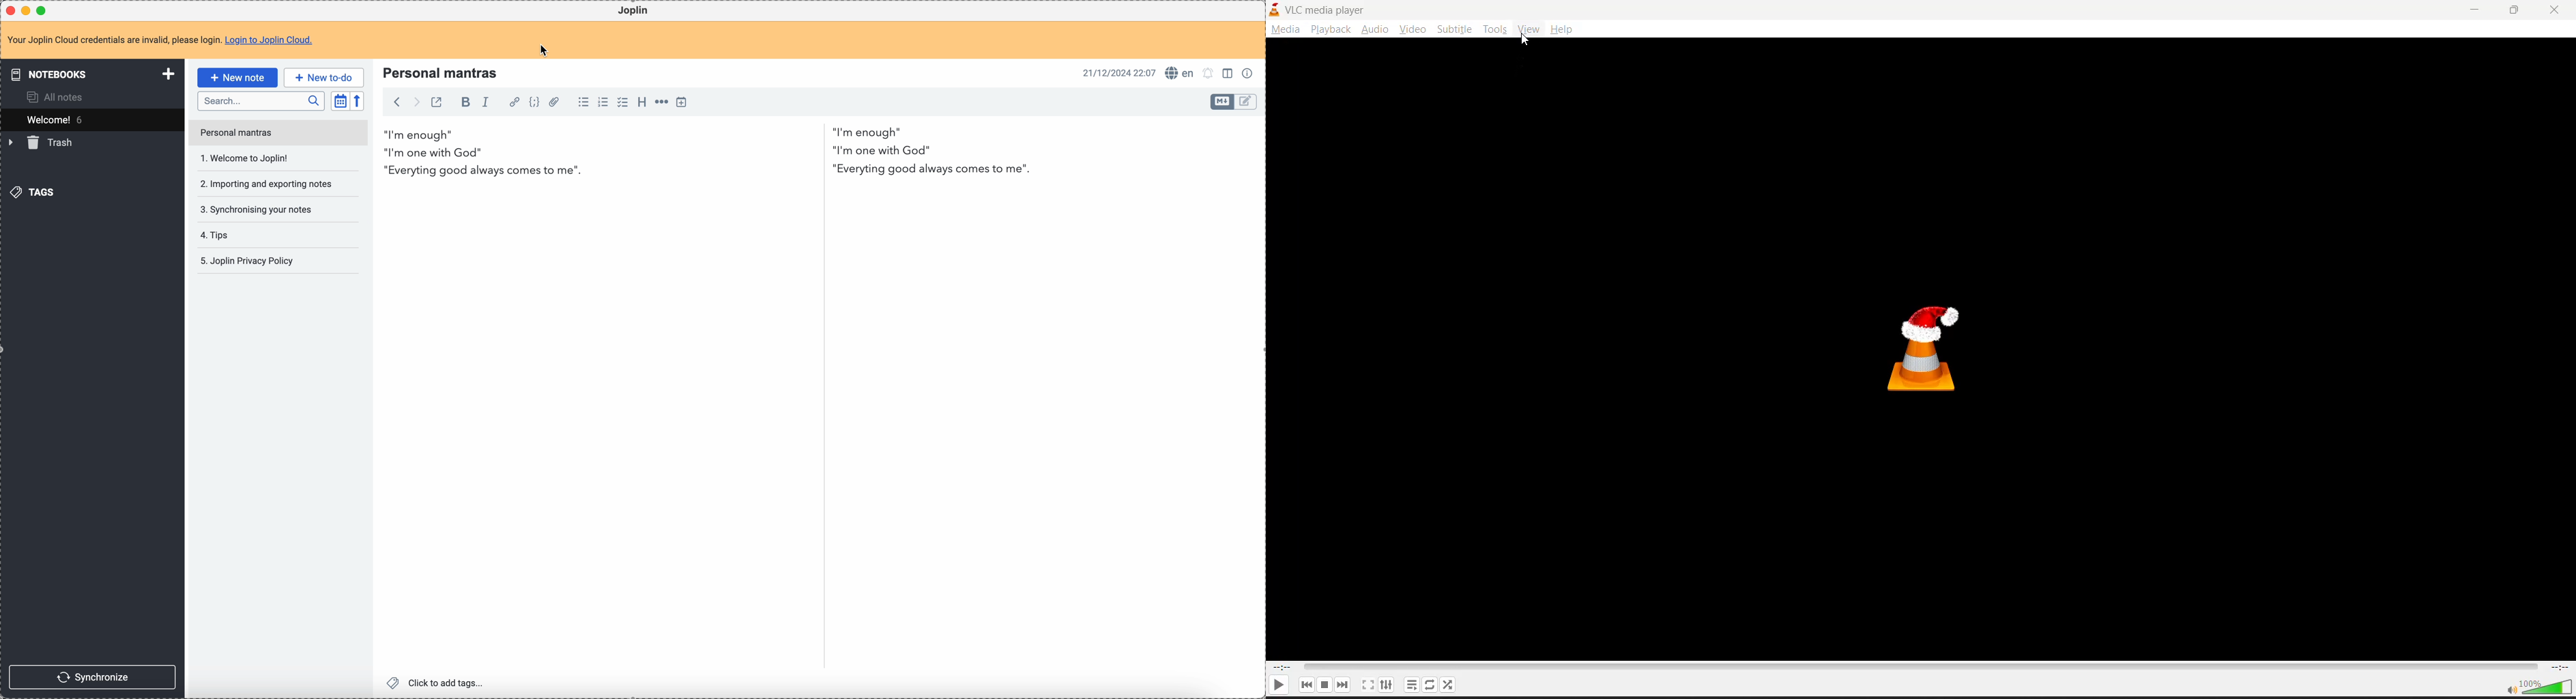  Describe the element at coordinates (708, 155) in the screenshot. I see `i am enough"  i'm one with God" Everything good always come to me "` at that location.